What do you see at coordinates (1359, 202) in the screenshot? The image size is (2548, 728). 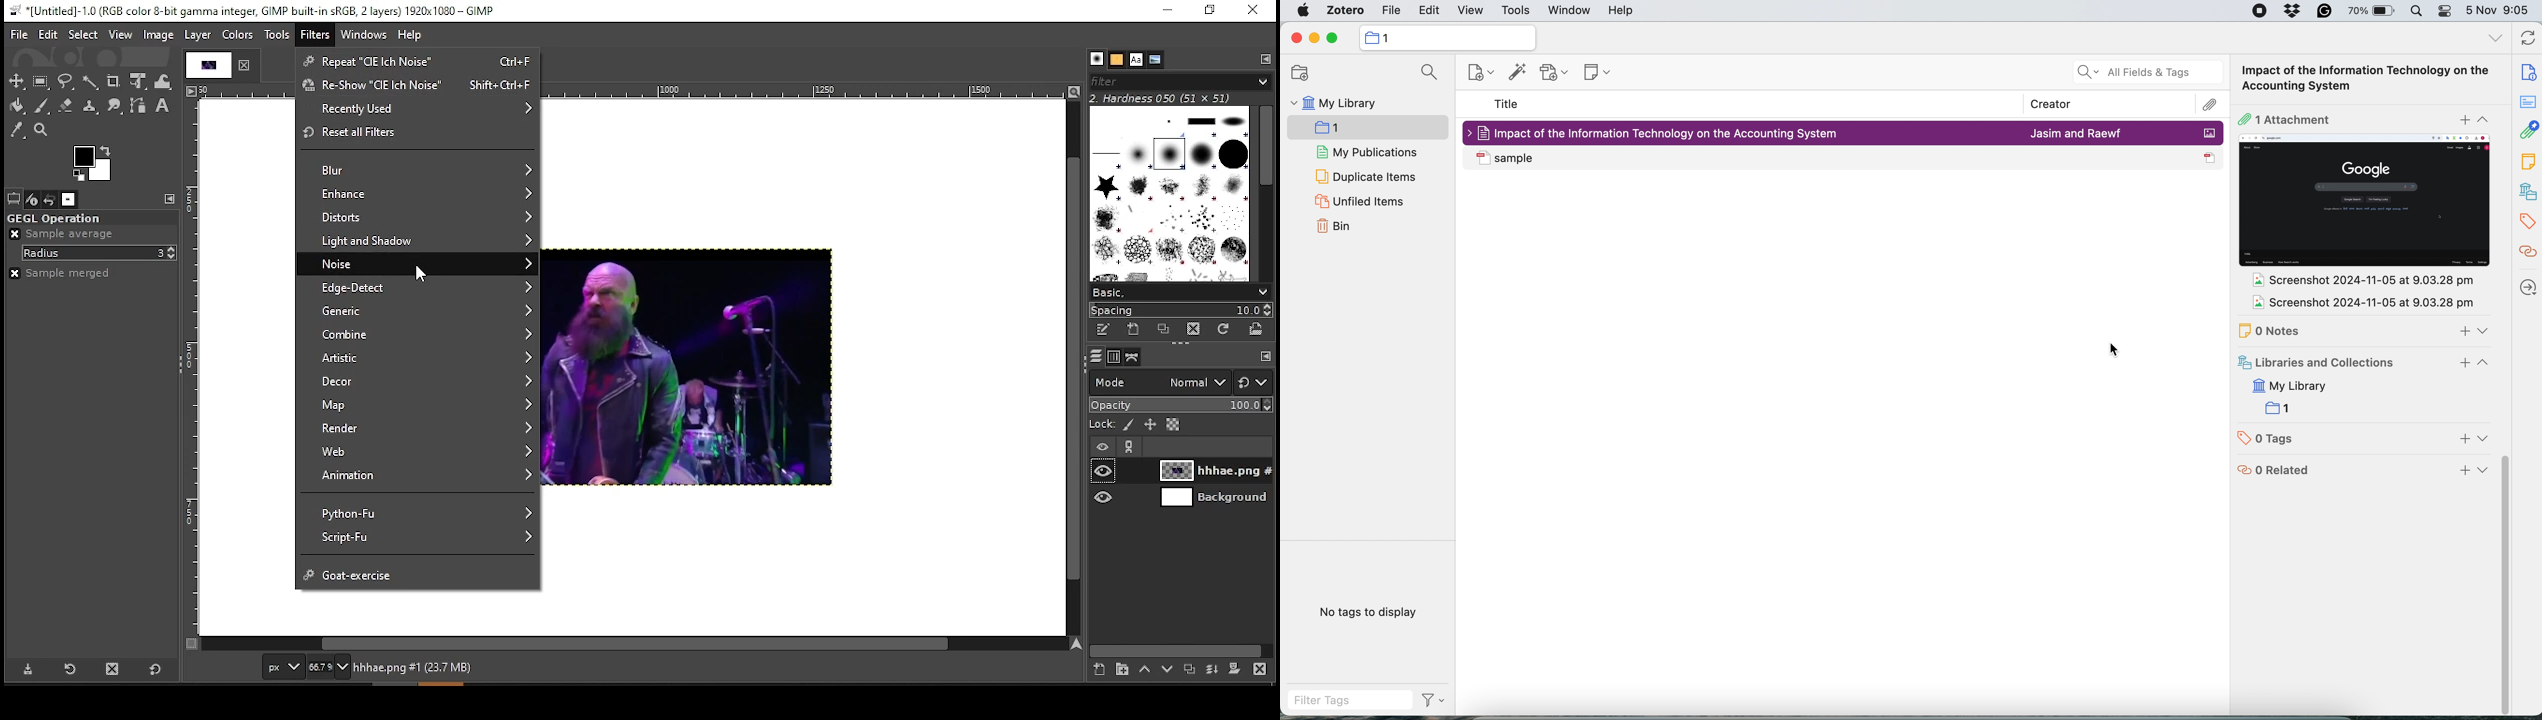 I see `unfiled items` at bounding box center [1359, 202].